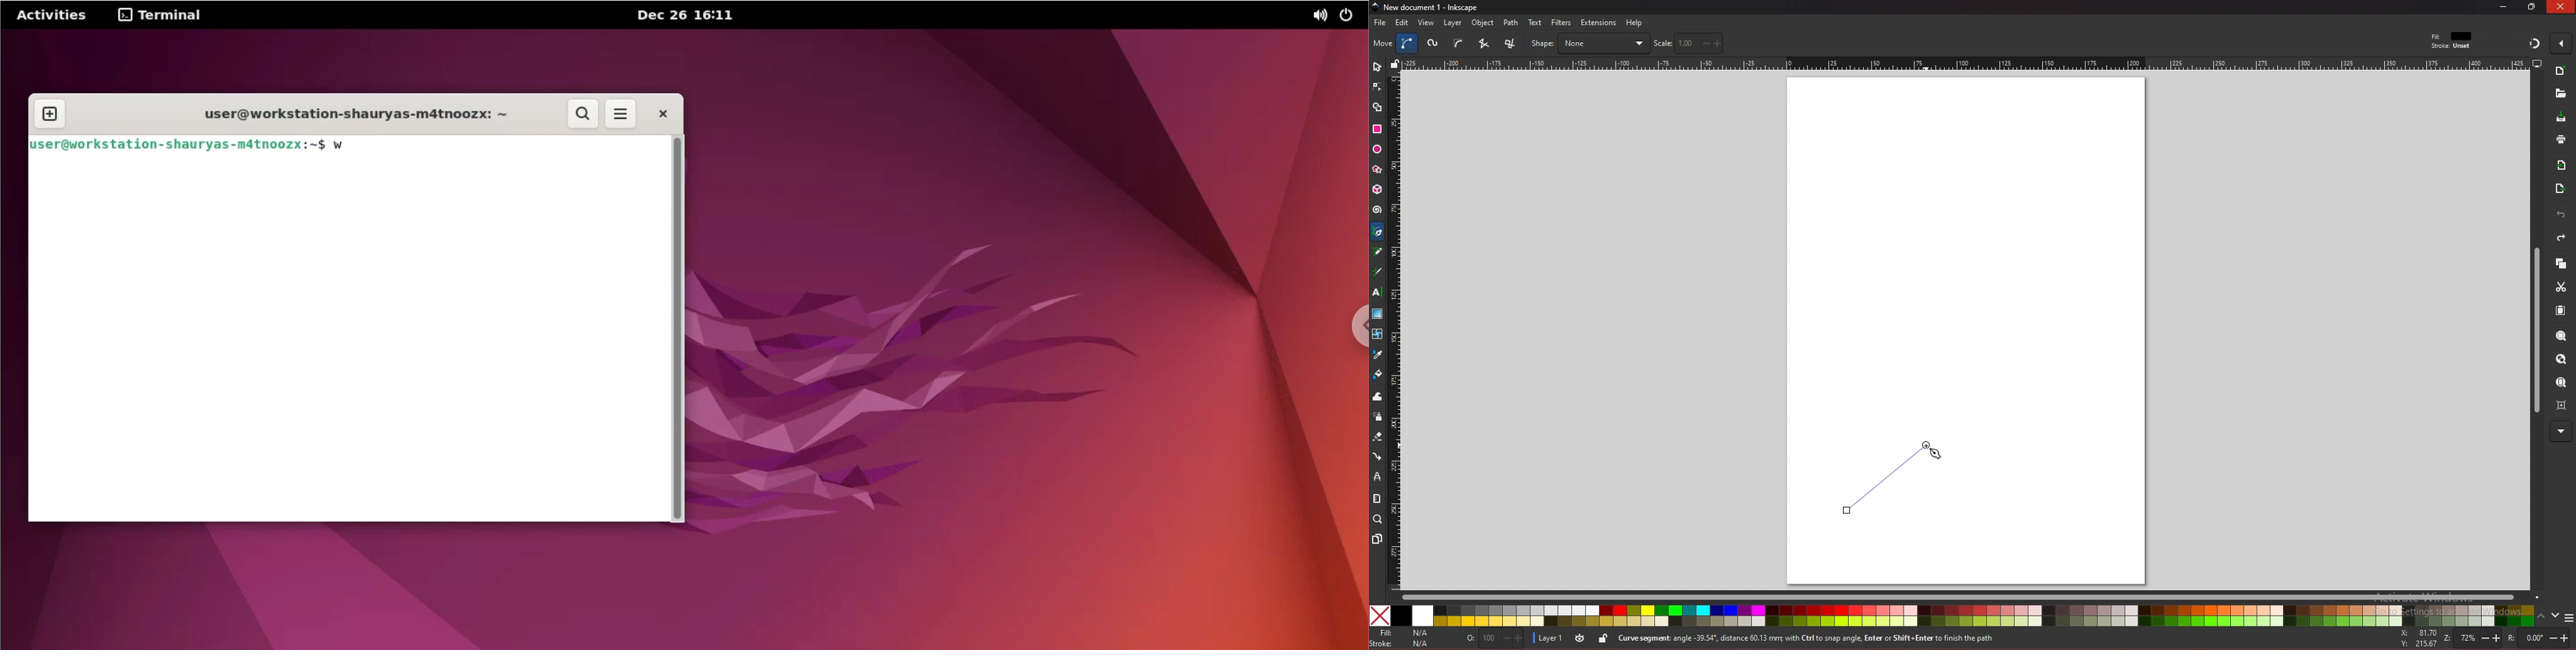  I want to click on opacity, so click(1493, 639).